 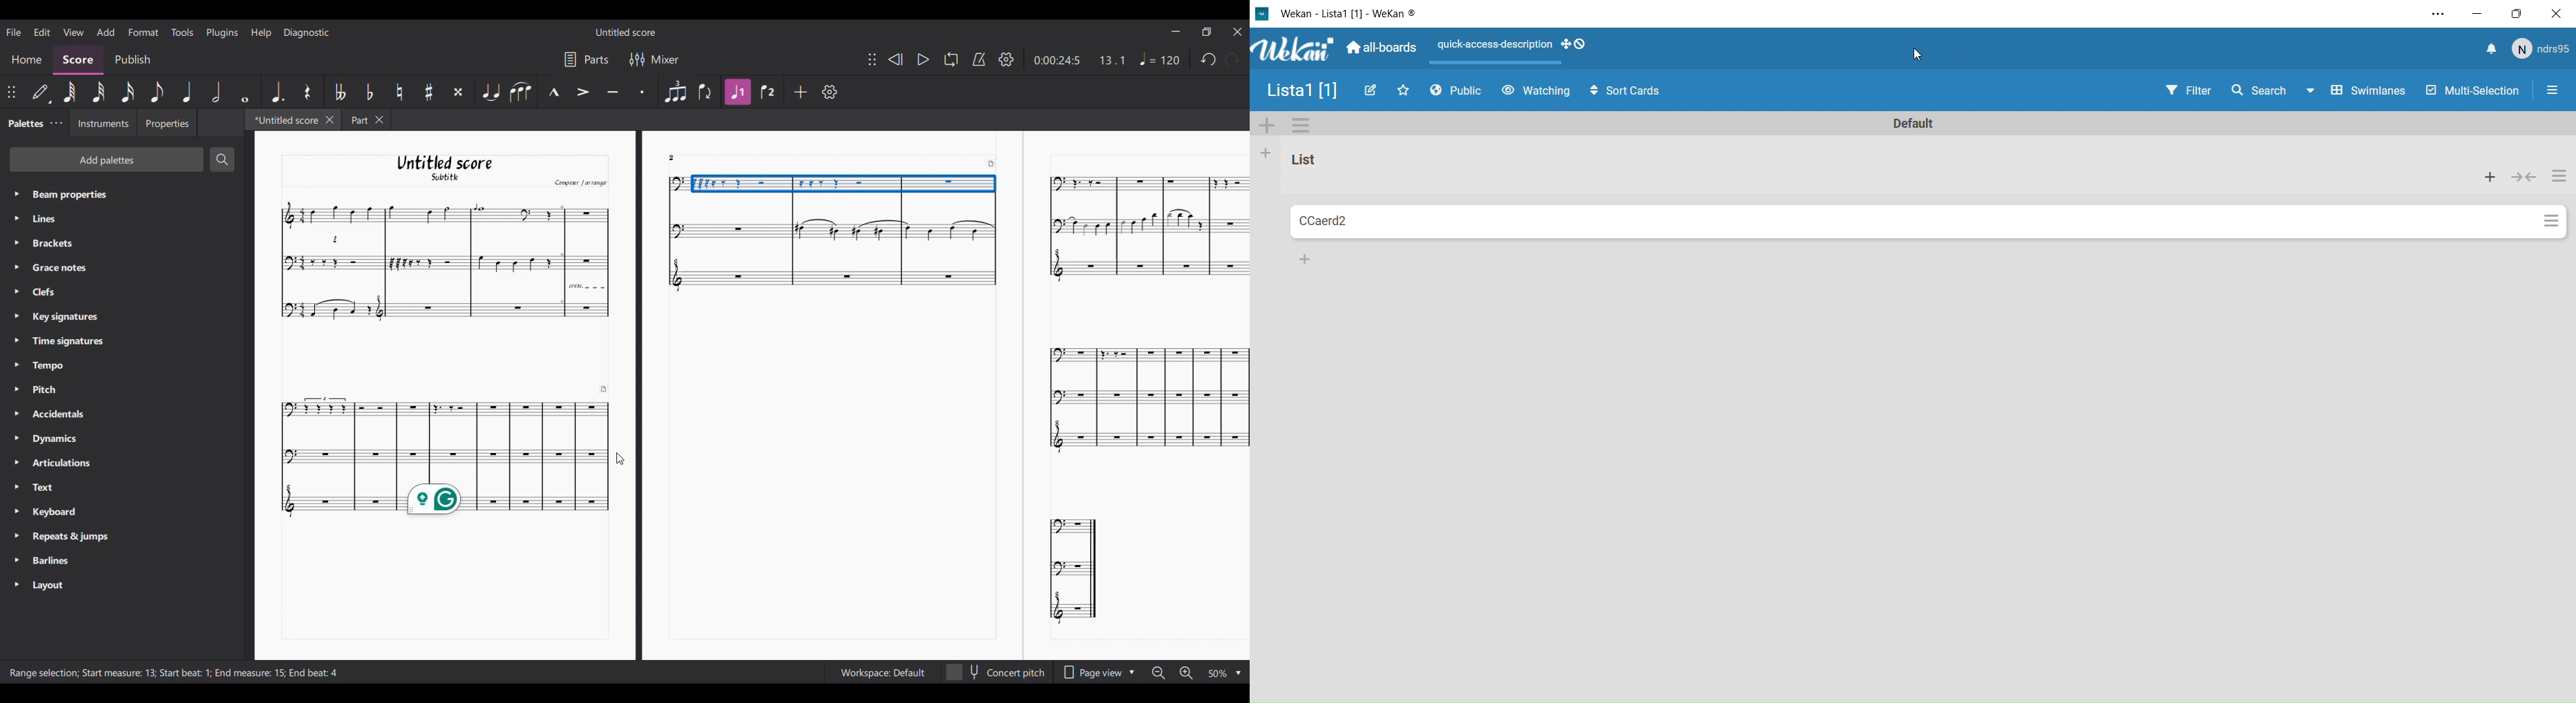 I want to click on add card, so click(x=1305, y=260).